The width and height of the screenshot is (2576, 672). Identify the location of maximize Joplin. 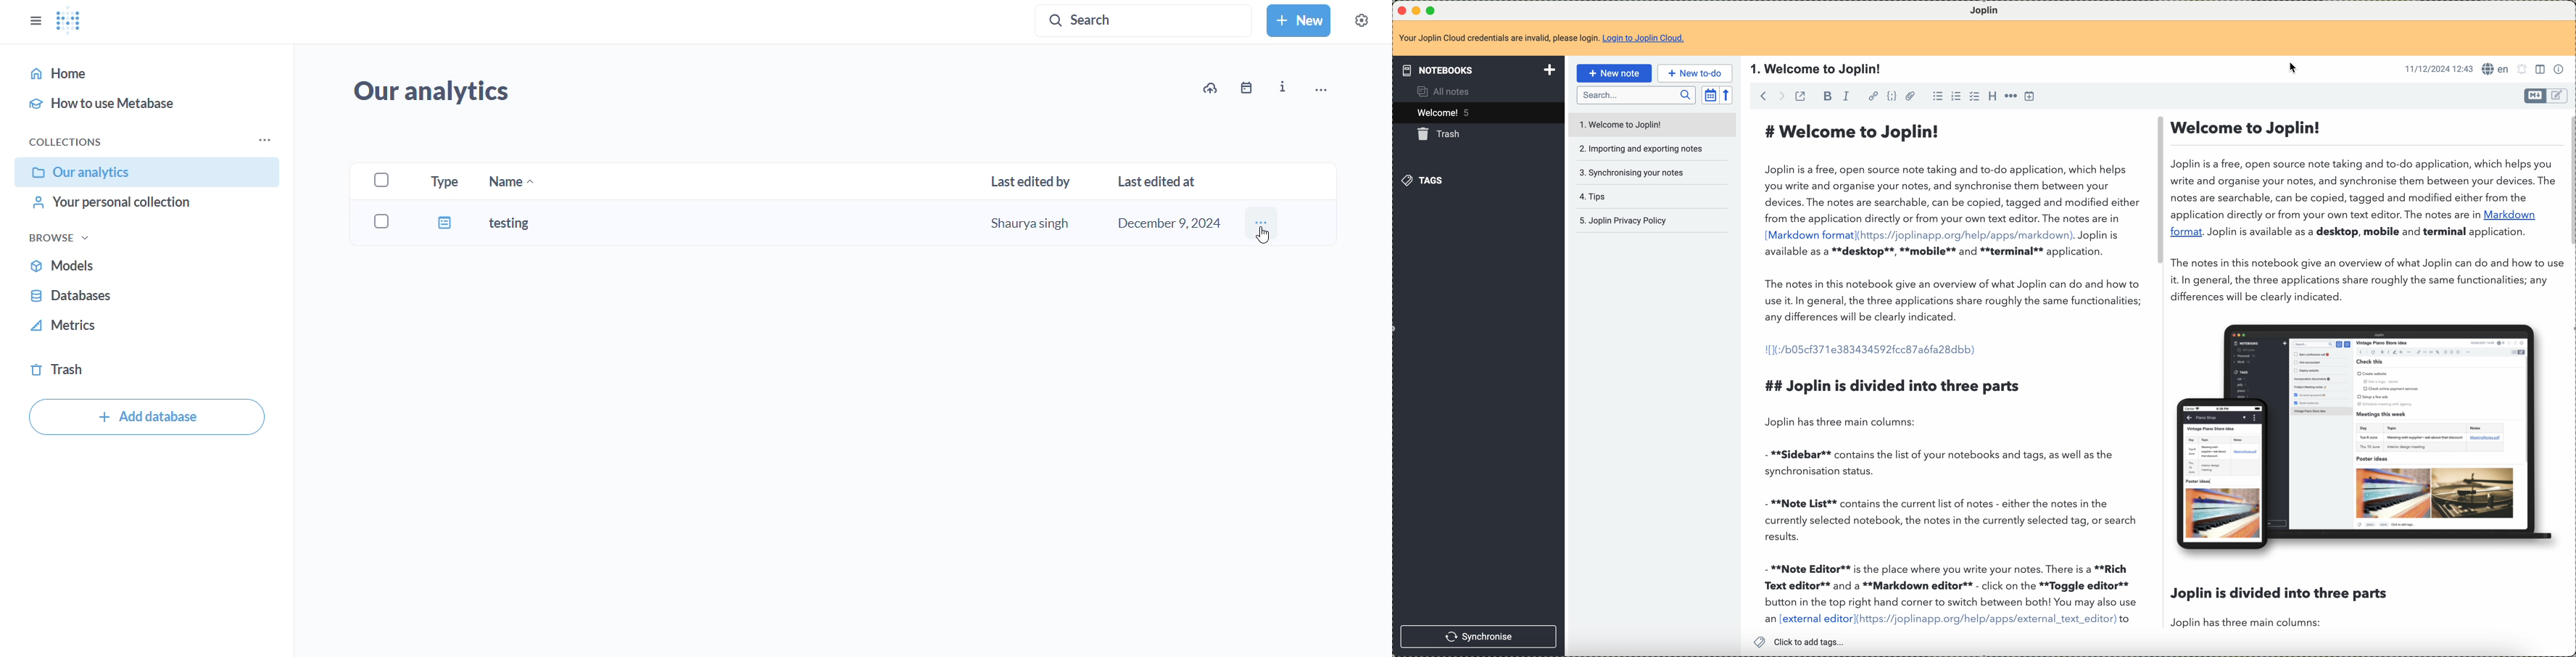
(1438, 11).